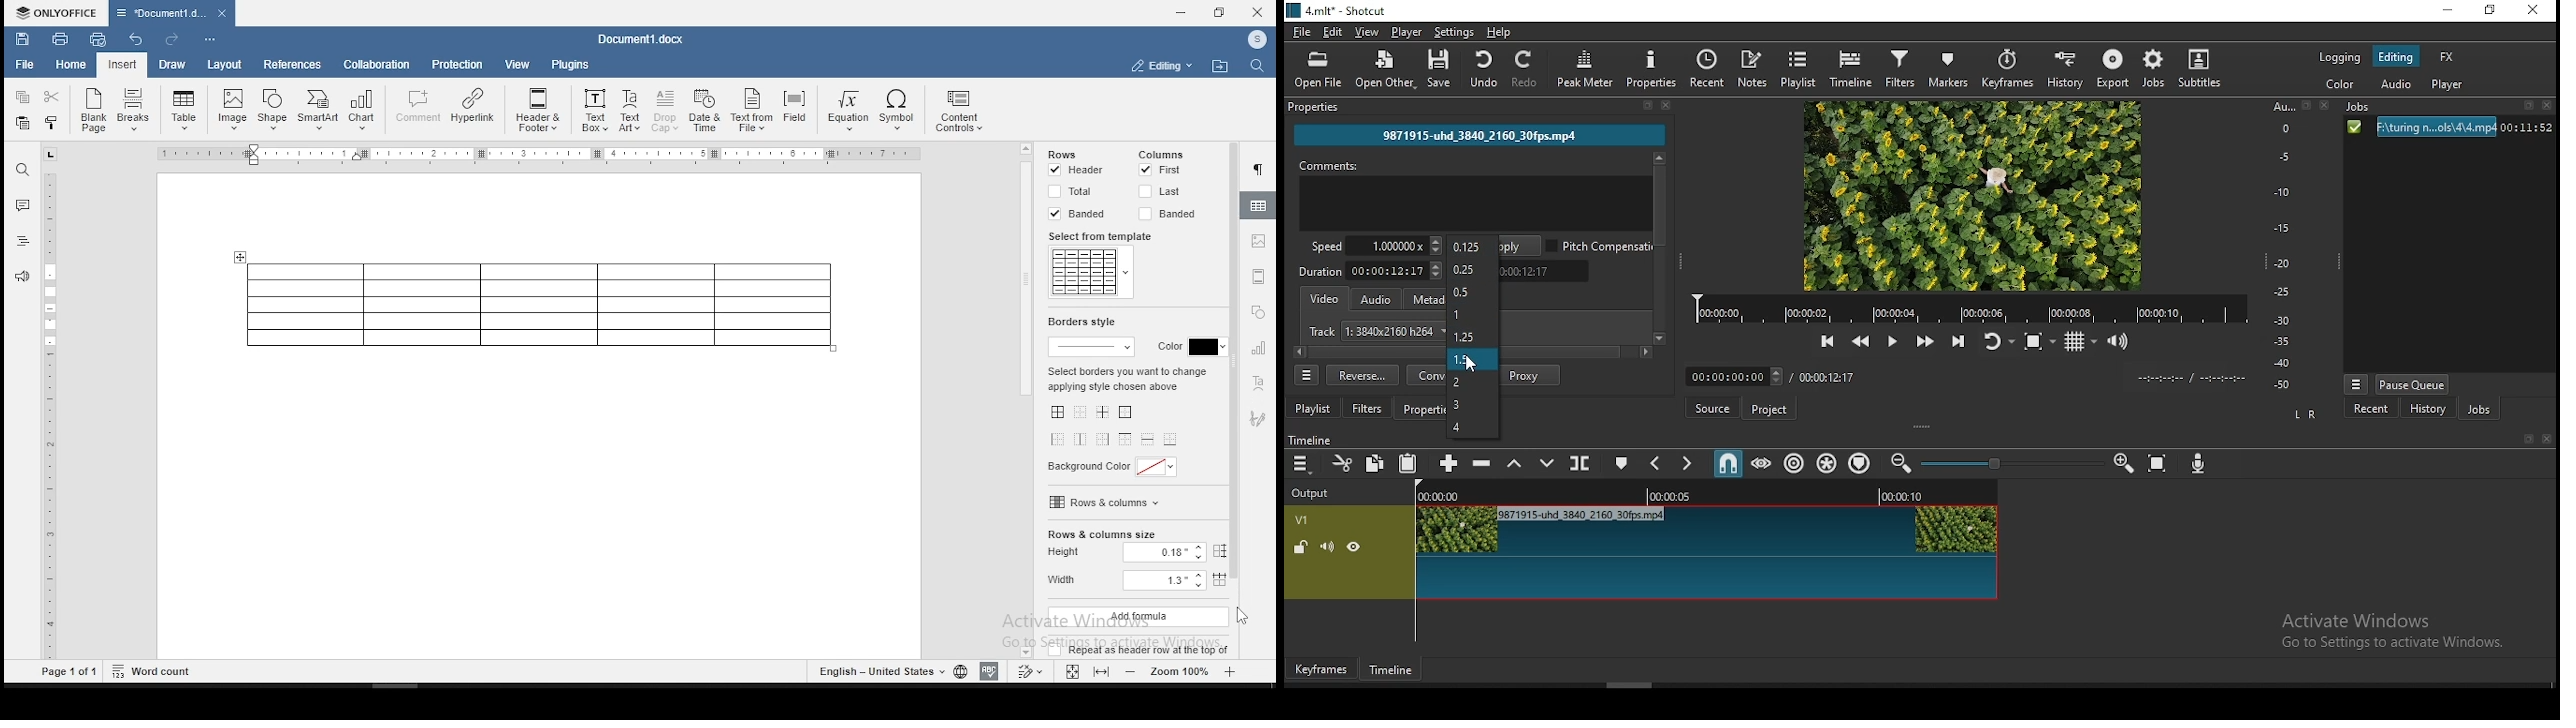  Describe the element at coordinates (1170, 214) in the screenshot. I see `banded` at that location.